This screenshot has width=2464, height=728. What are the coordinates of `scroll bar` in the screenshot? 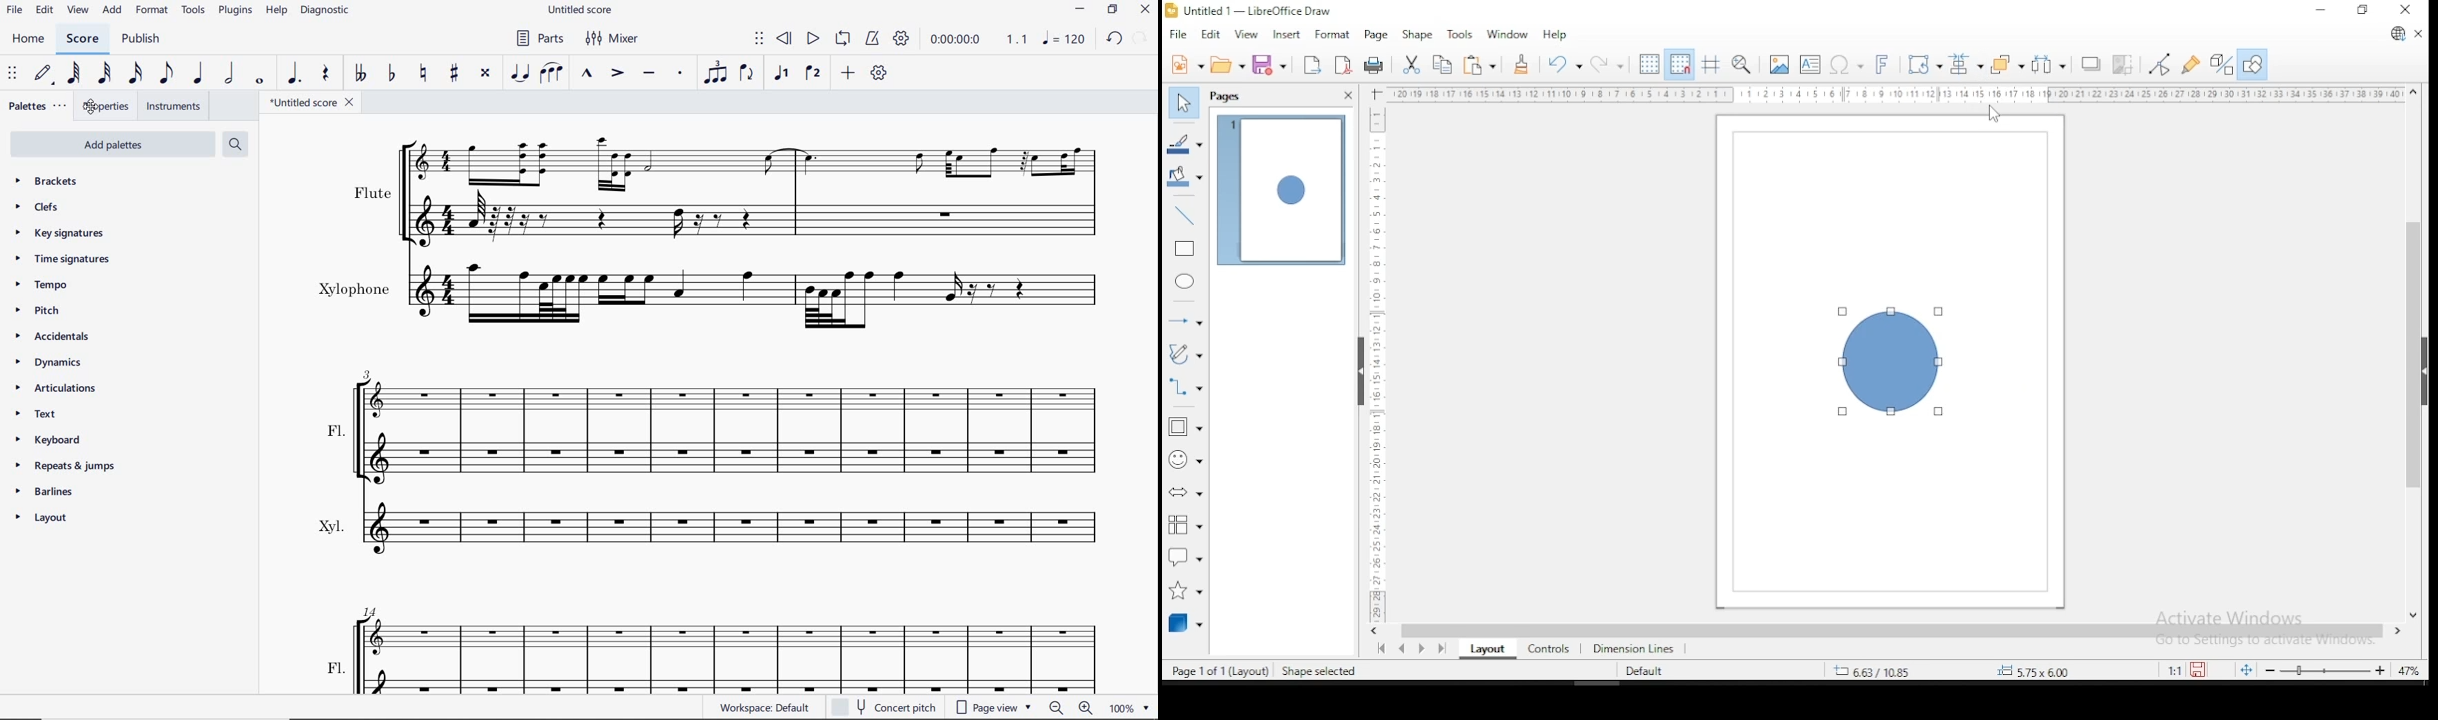 It's located at (2414, 352).